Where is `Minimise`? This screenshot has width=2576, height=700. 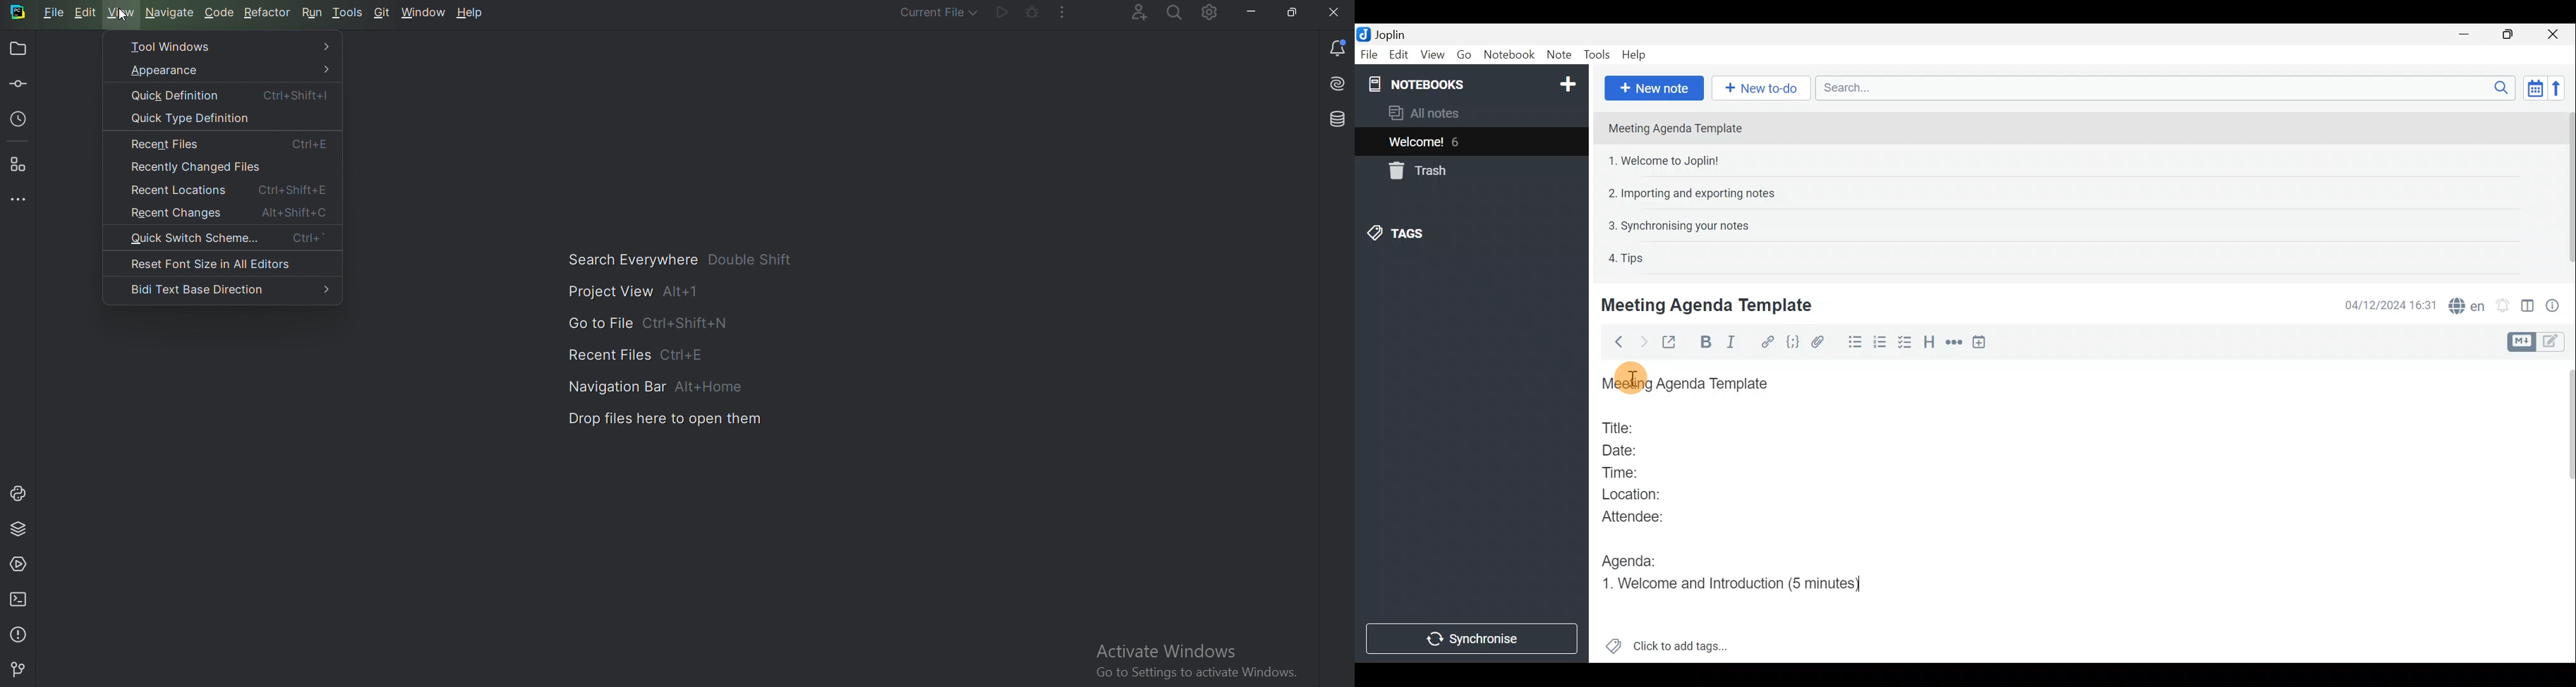
Minimise is located at coordinates (2466, 34).